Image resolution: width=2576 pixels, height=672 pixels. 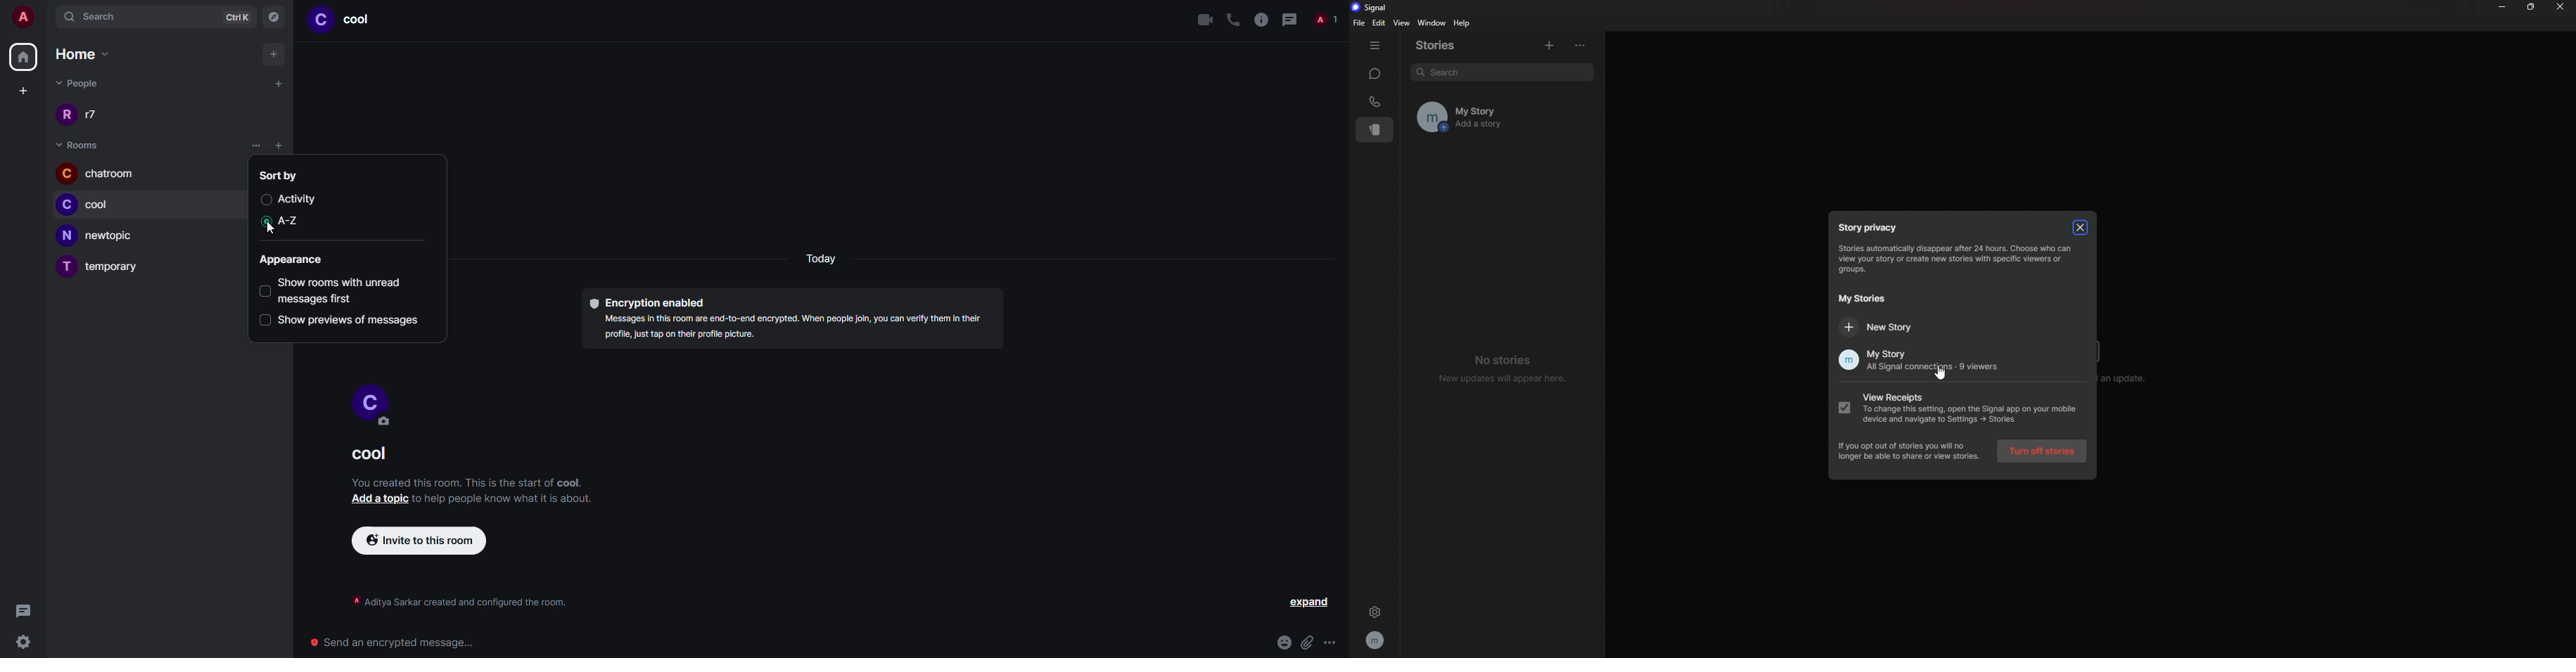 What do you see at coordinates (2081, 227) in the screenshot?
I see `close` at bounding box center [2081, 227].